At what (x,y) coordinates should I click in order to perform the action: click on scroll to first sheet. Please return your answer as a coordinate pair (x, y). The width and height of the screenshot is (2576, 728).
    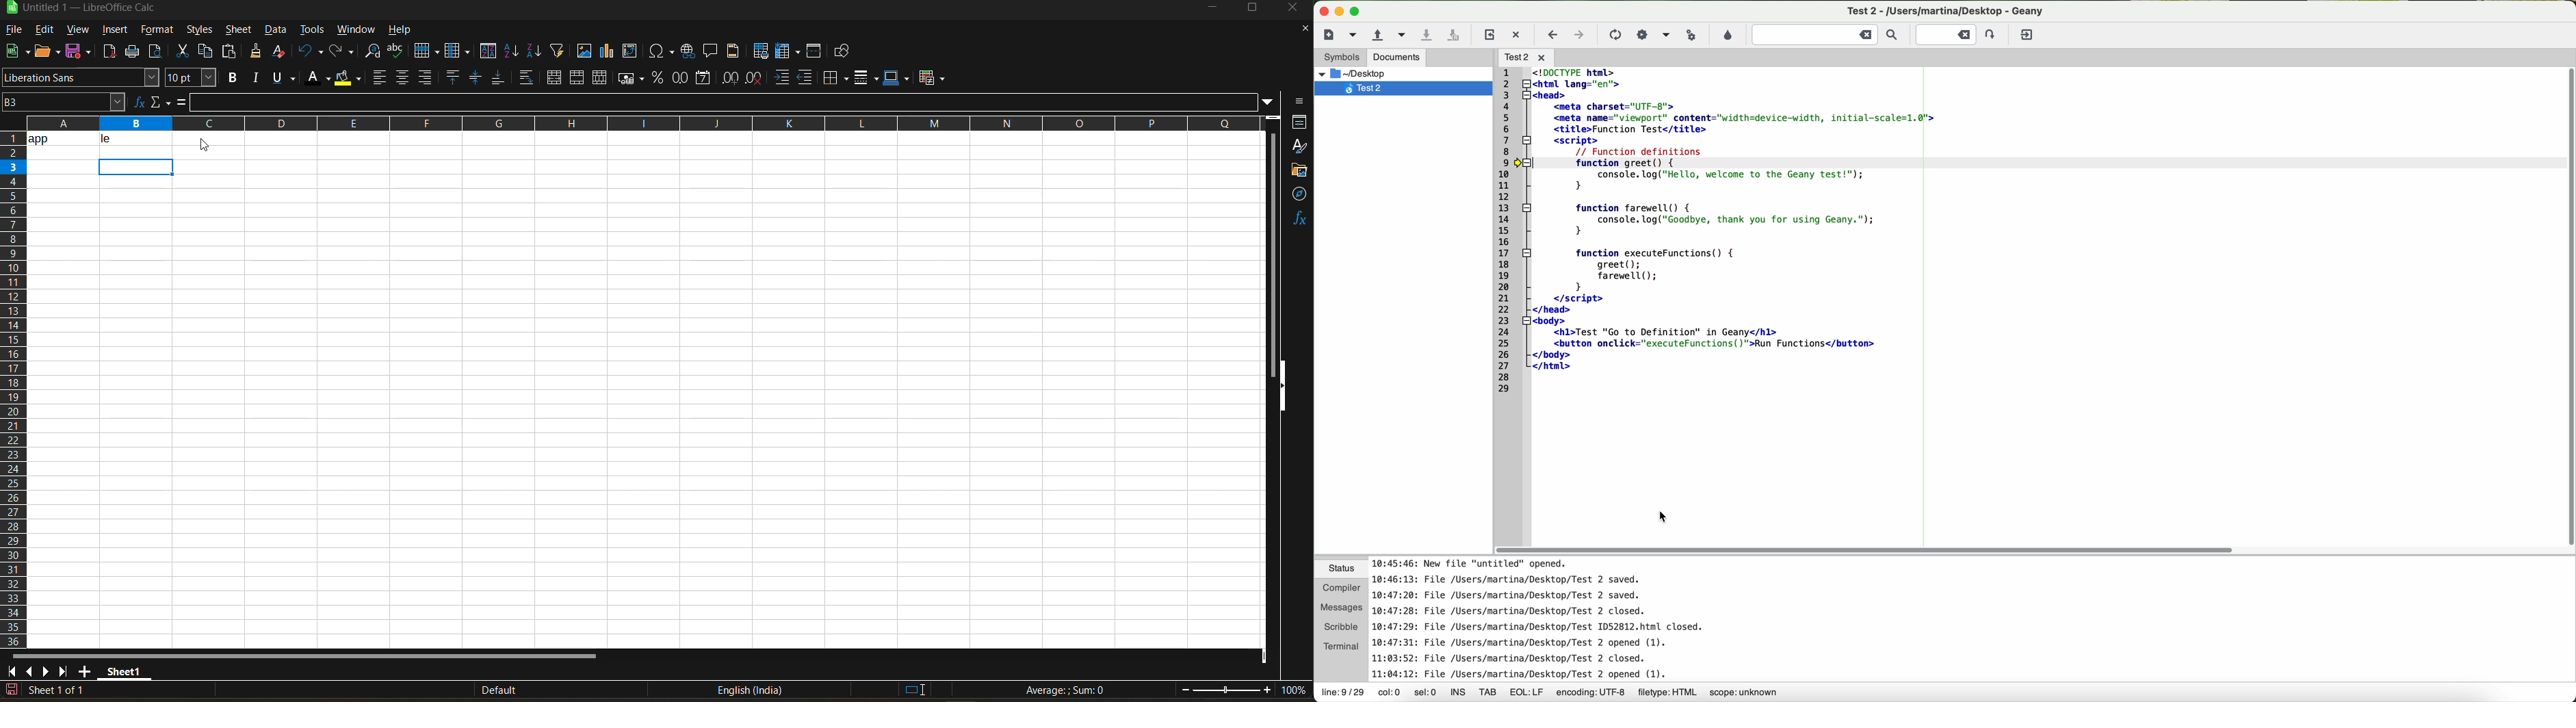
    Looking at the image, I should click on (12, 669).